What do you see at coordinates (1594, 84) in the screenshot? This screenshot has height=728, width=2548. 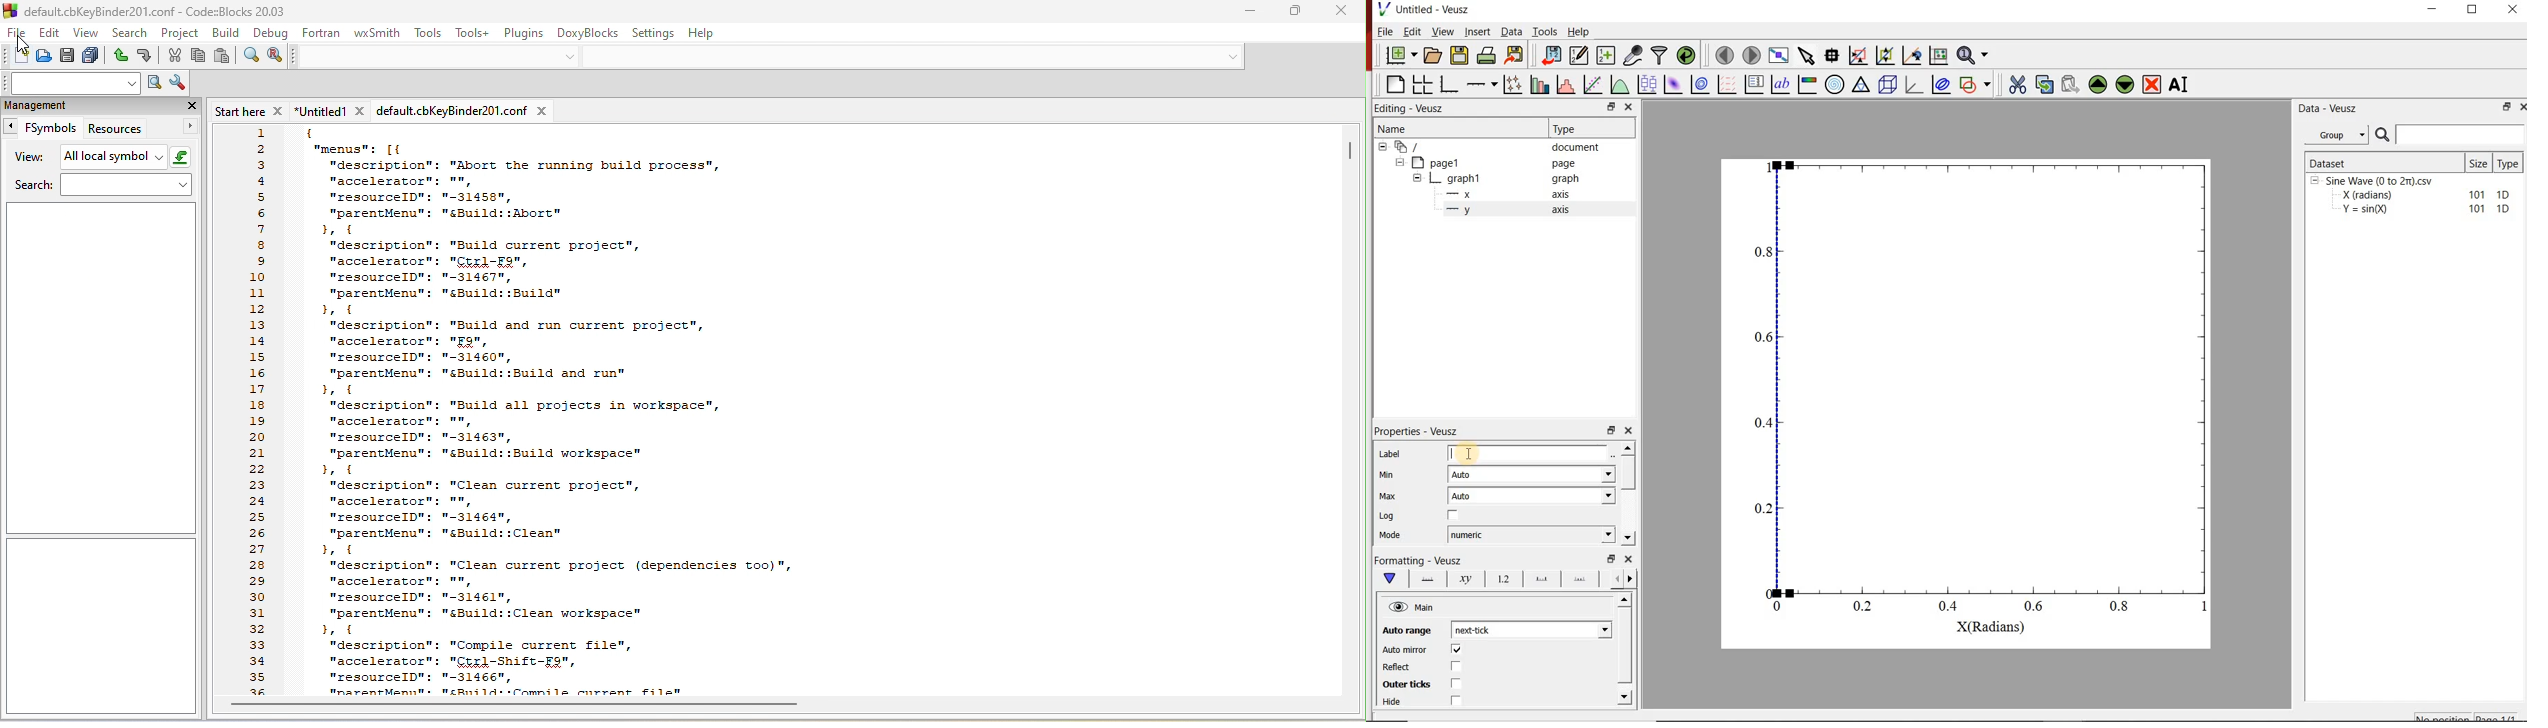 I see `hit a function` at bounding box center [1594, 84].